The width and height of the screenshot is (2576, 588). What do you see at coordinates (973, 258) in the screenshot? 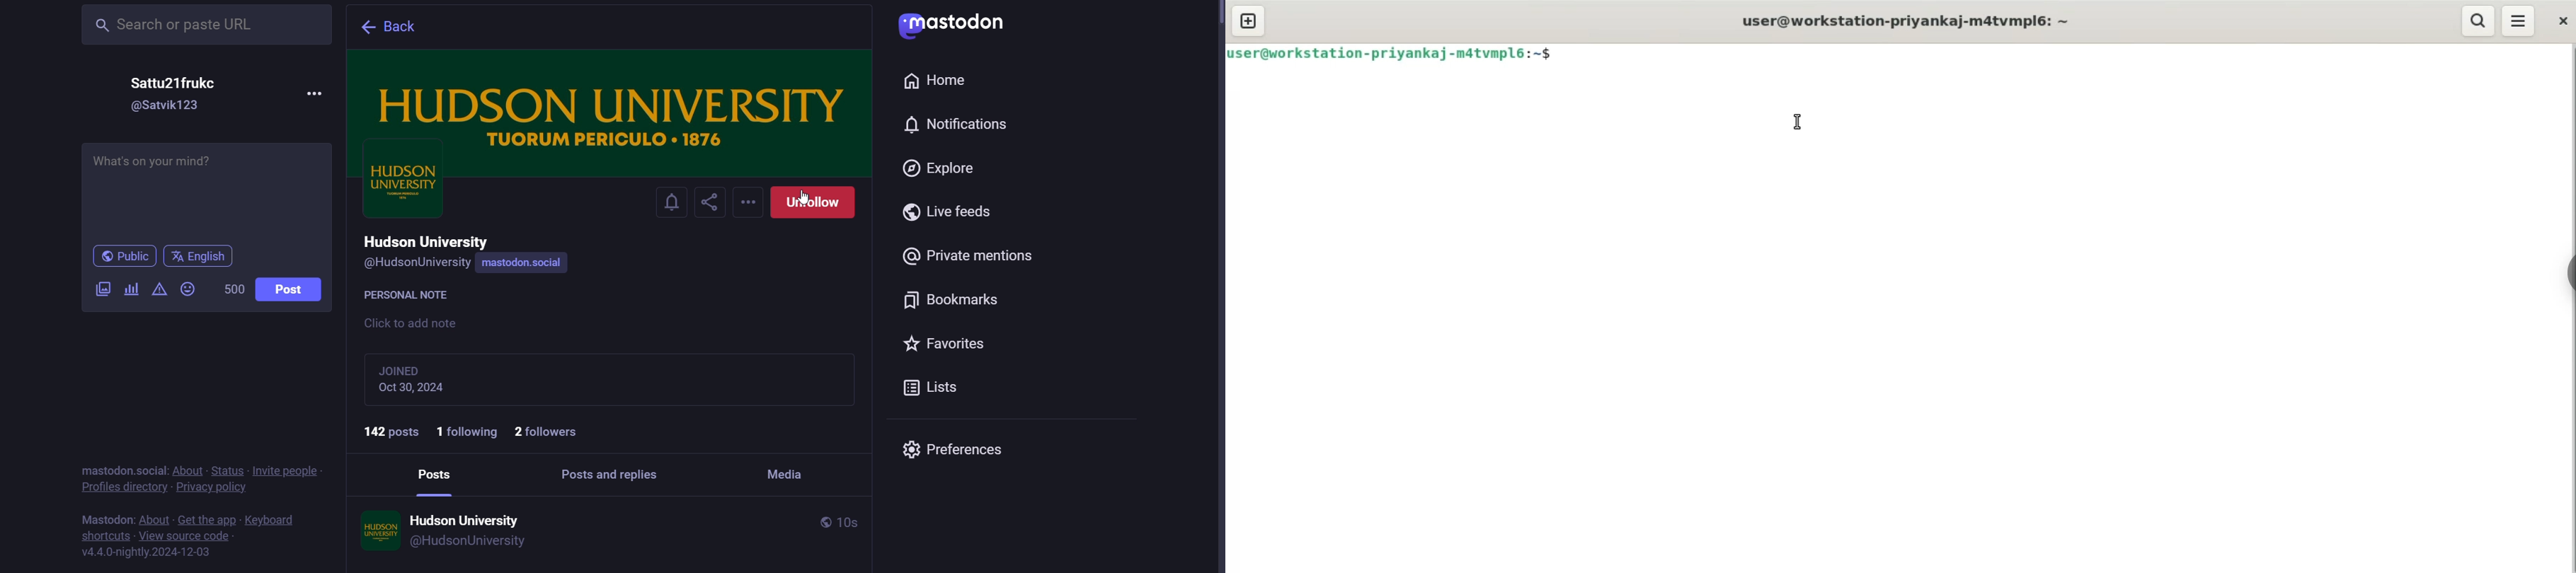
I see `private mention` at bounding box center [973, 258].